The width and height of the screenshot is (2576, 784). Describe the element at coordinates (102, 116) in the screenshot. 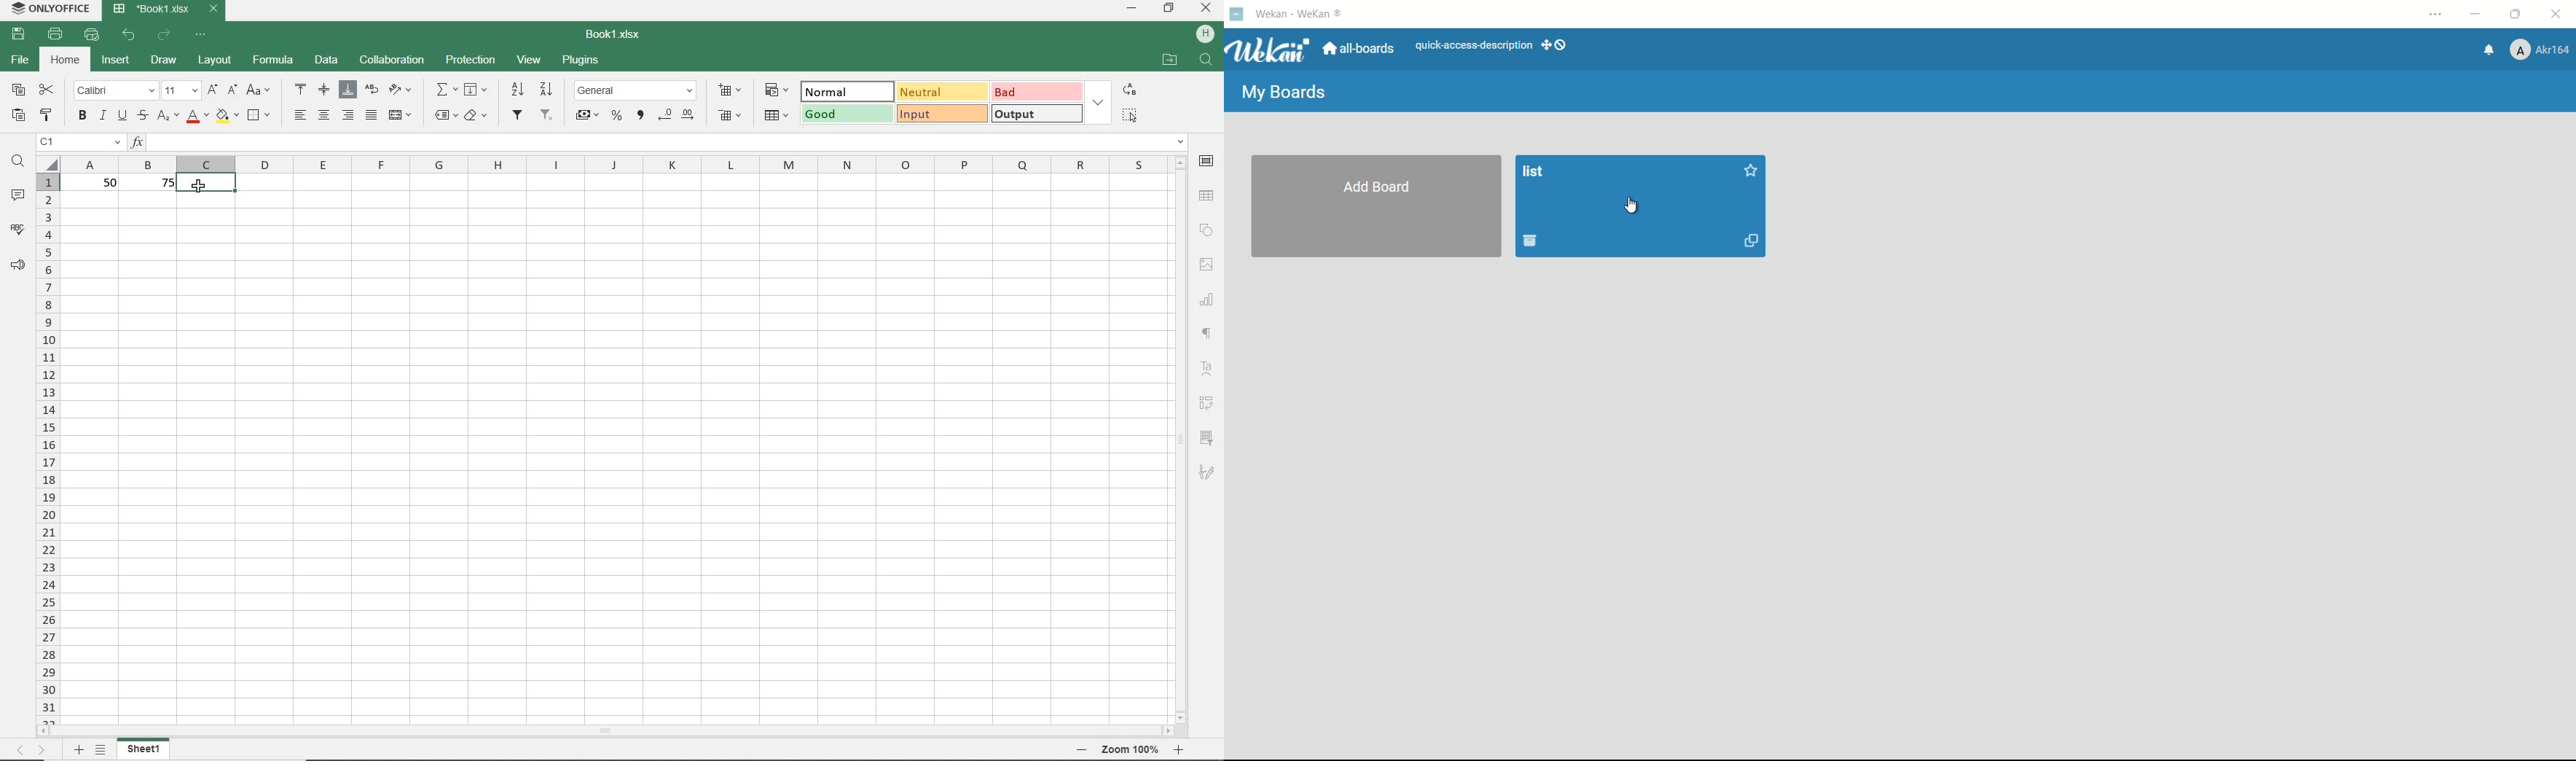

I see `italic` at that location.